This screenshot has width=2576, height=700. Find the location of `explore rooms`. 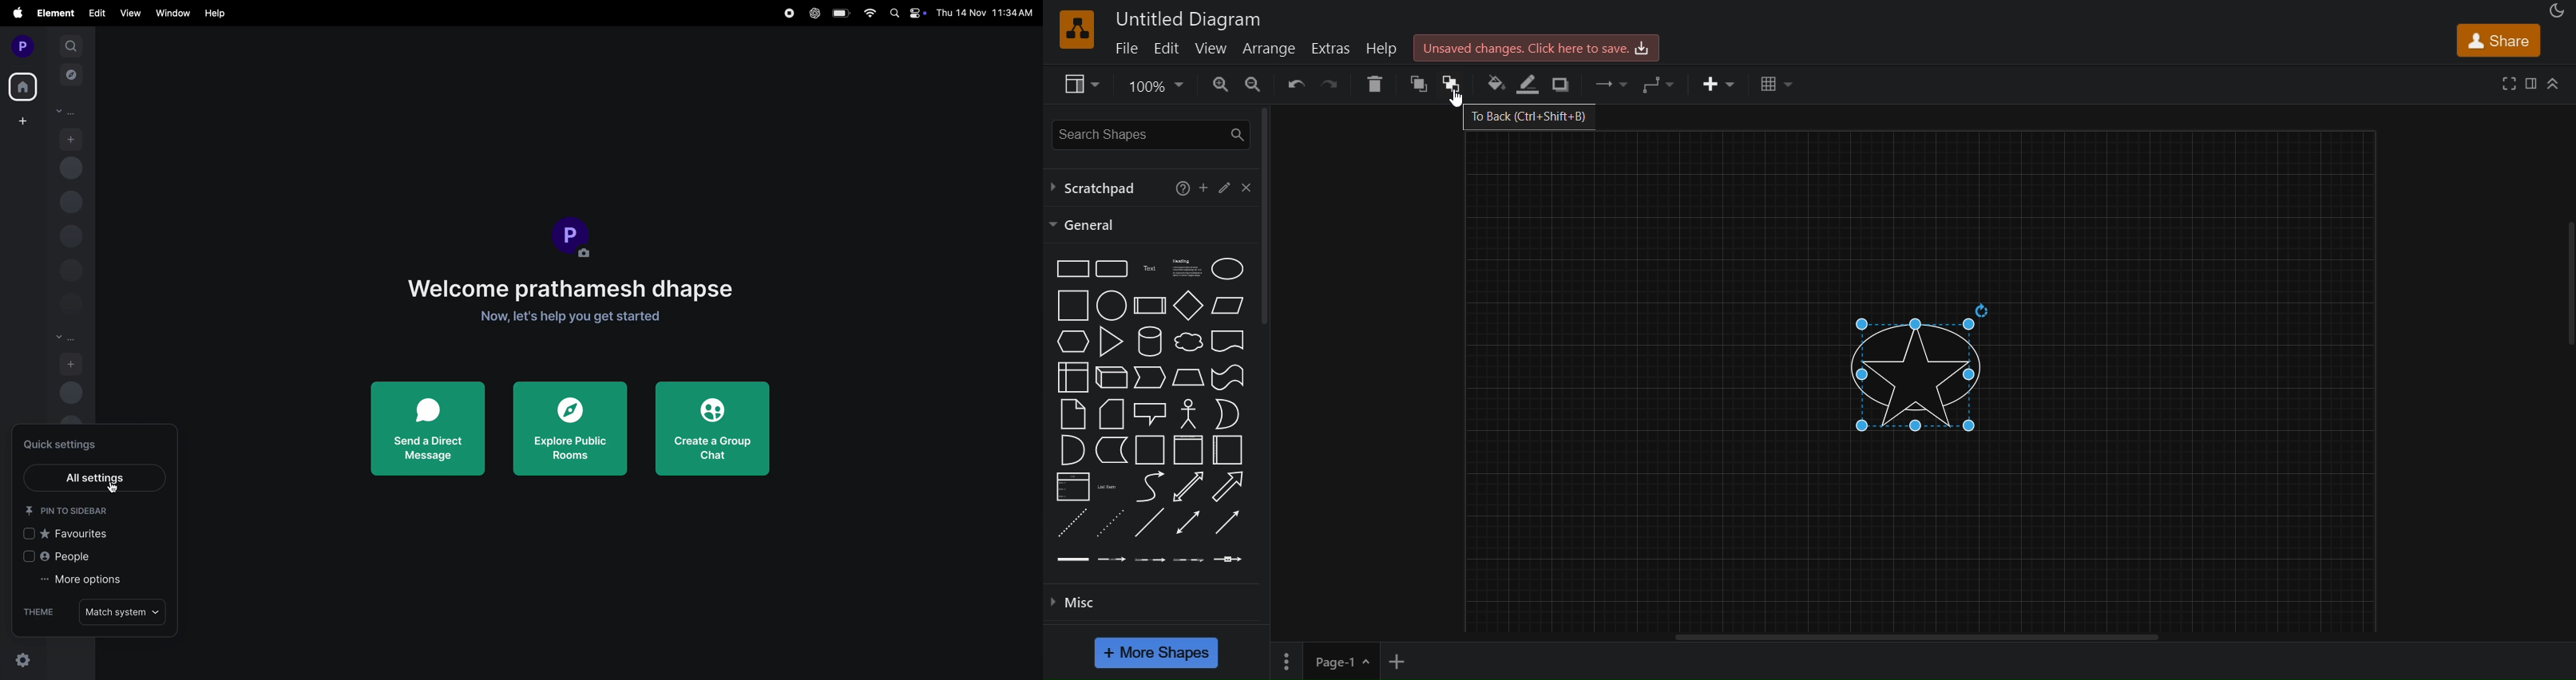

explore rooms is located at coordinates (71, 77).